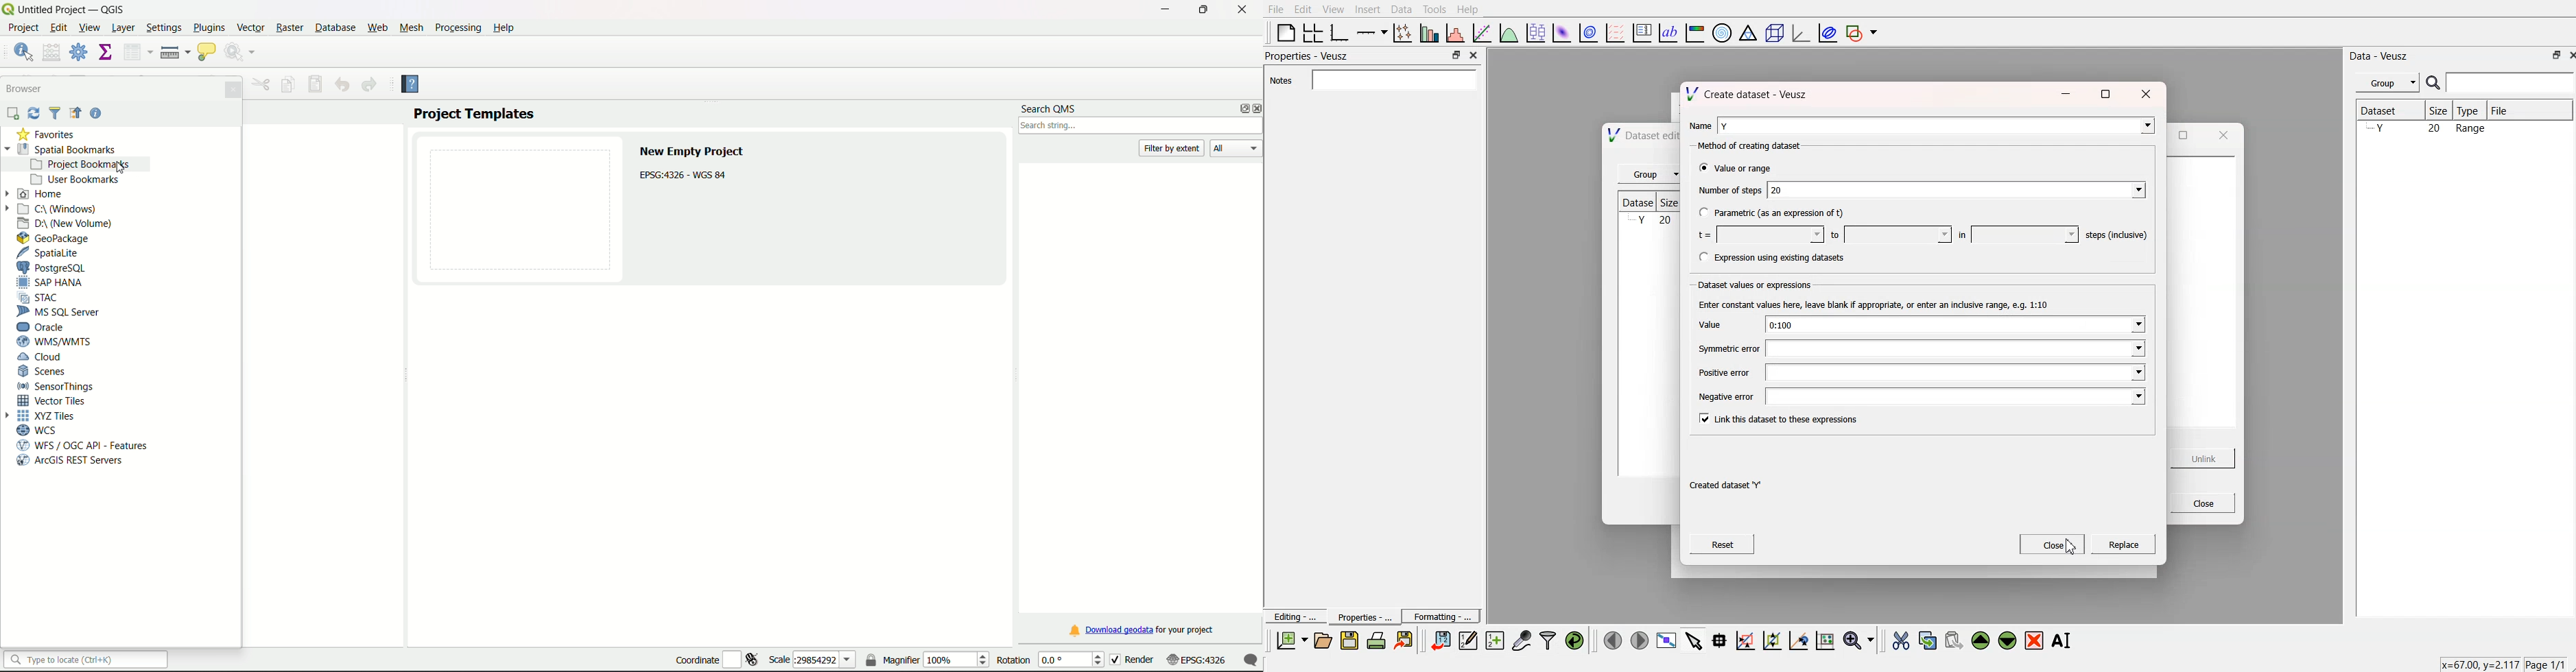  Describe the element at coordinates (1241, 9) in the screenshot. I see `close` at that location.